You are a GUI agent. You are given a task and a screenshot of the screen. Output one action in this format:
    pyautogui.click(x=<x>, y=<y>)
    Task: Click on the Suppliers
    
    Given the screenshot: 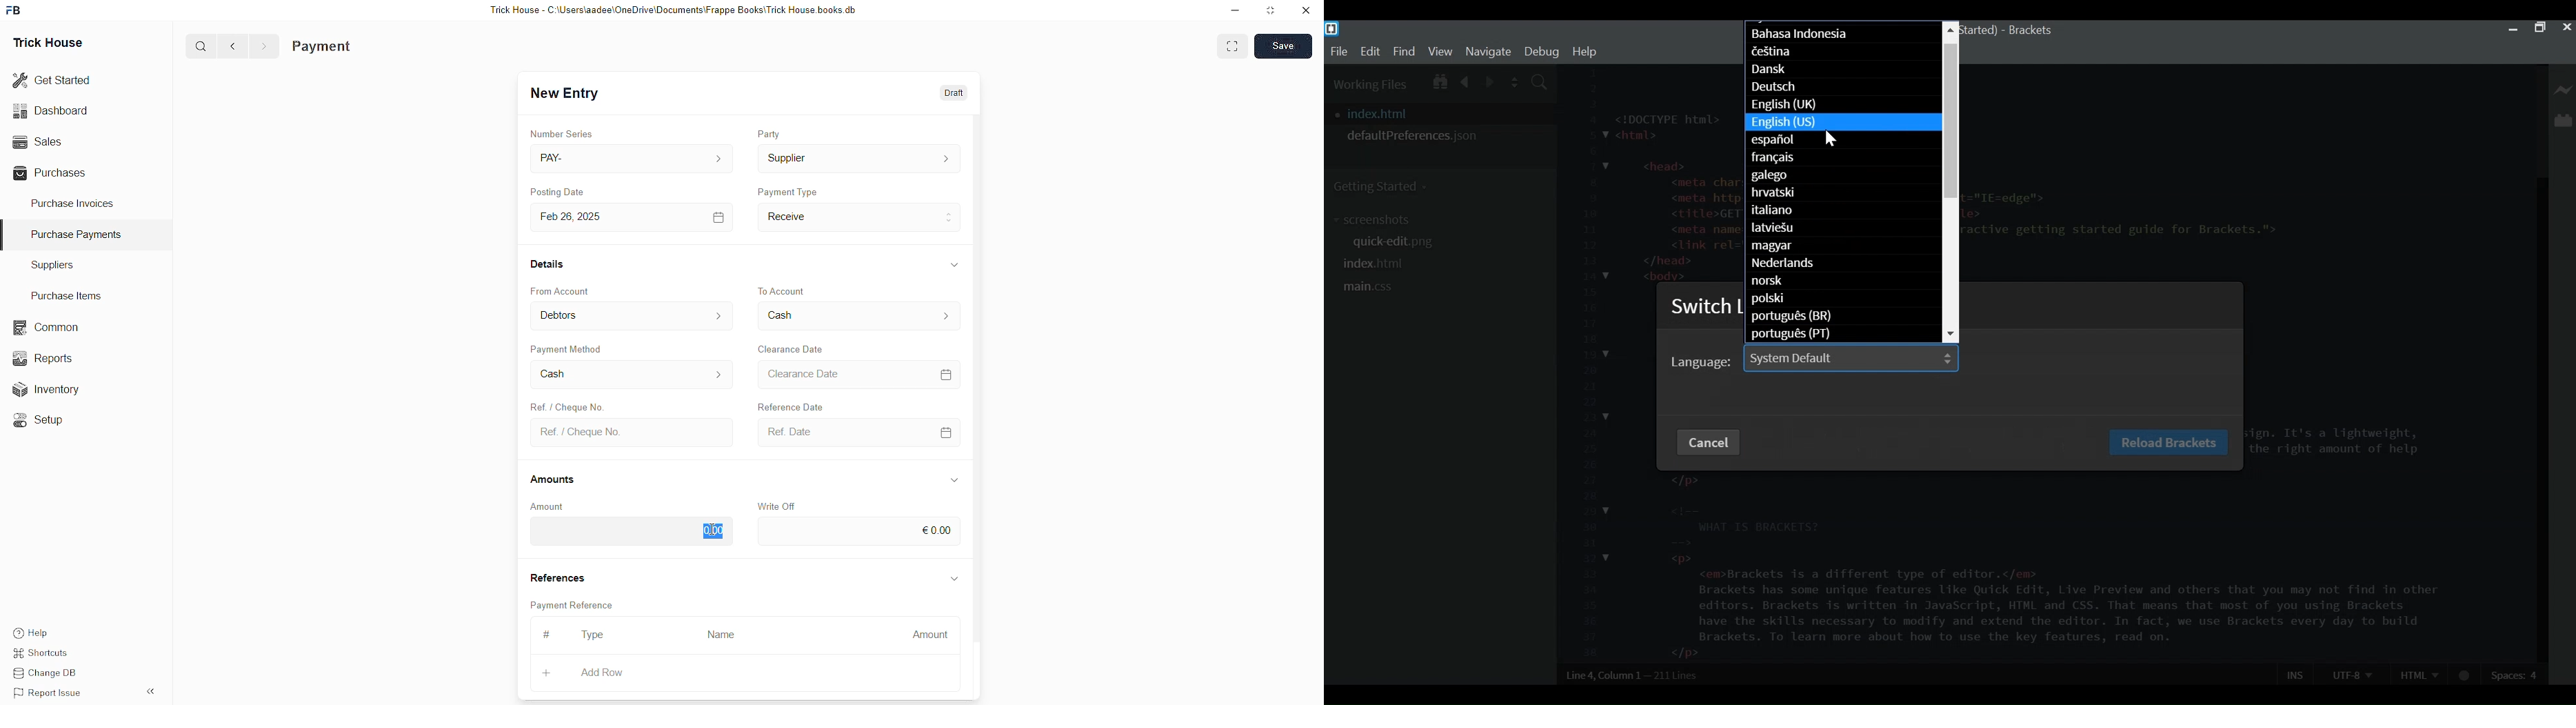 What is the action you would take?
    pyautogui.click(x=68, y=266)
    